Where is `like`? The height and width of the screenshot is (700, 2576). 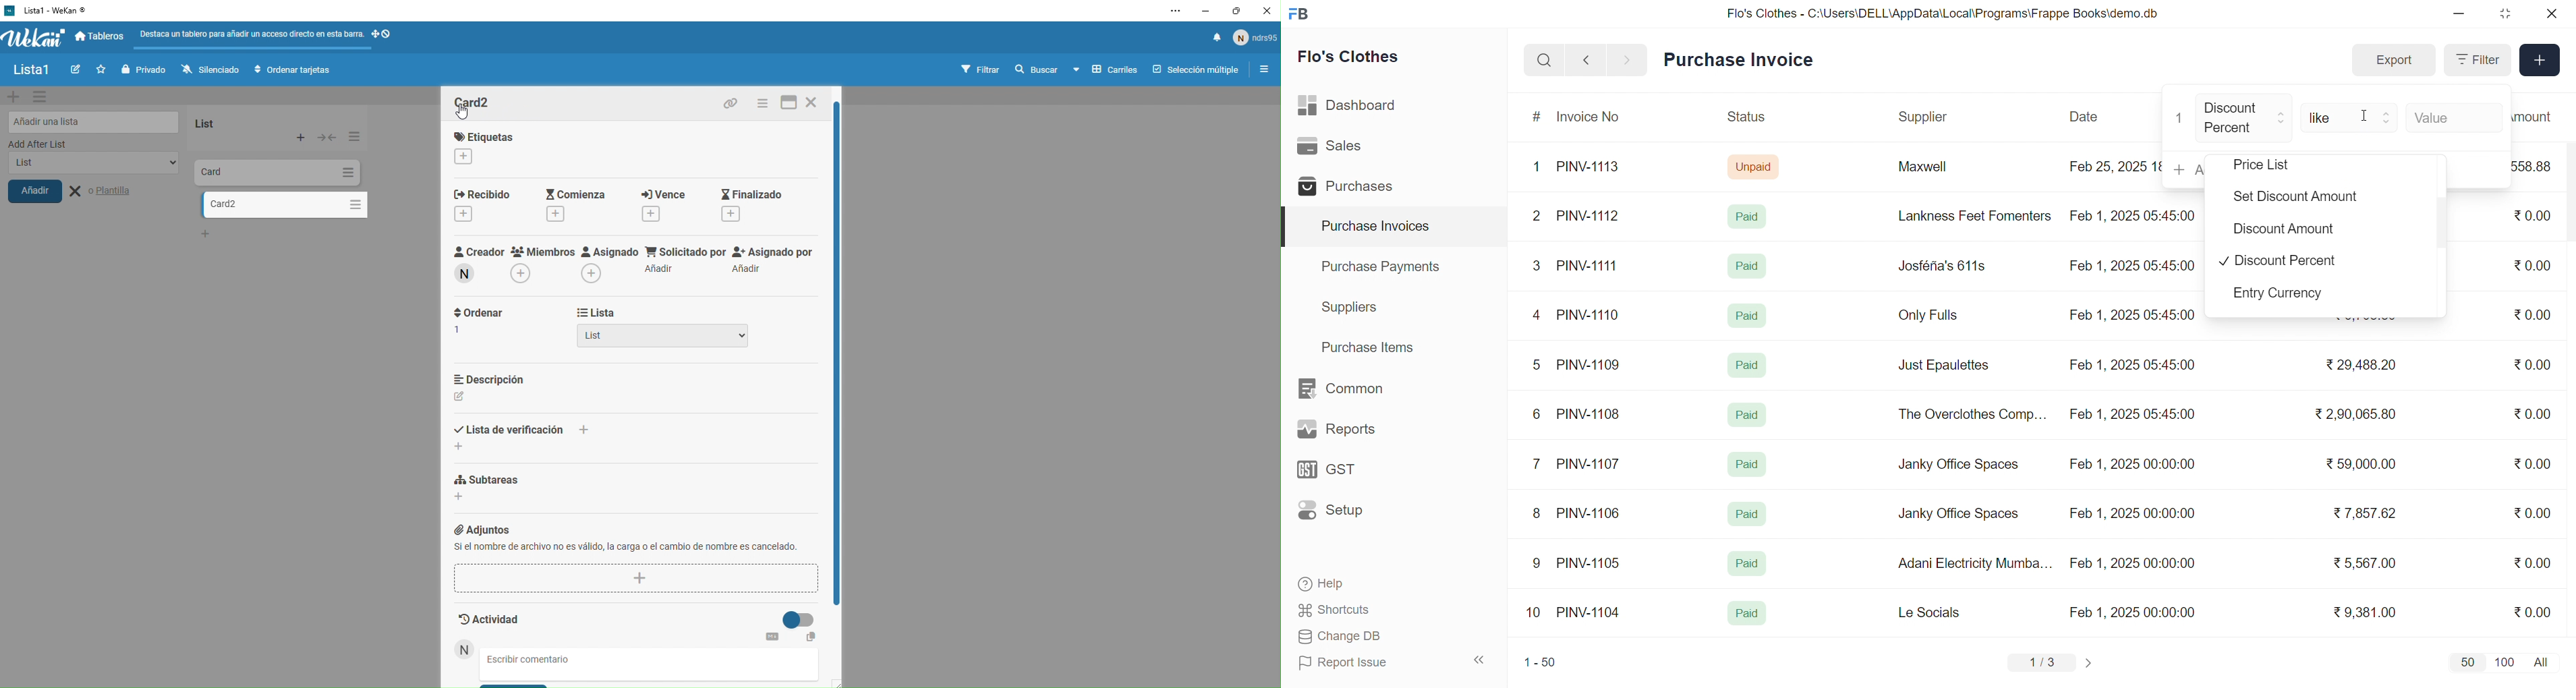
like is located at coordinates (2351, 116).